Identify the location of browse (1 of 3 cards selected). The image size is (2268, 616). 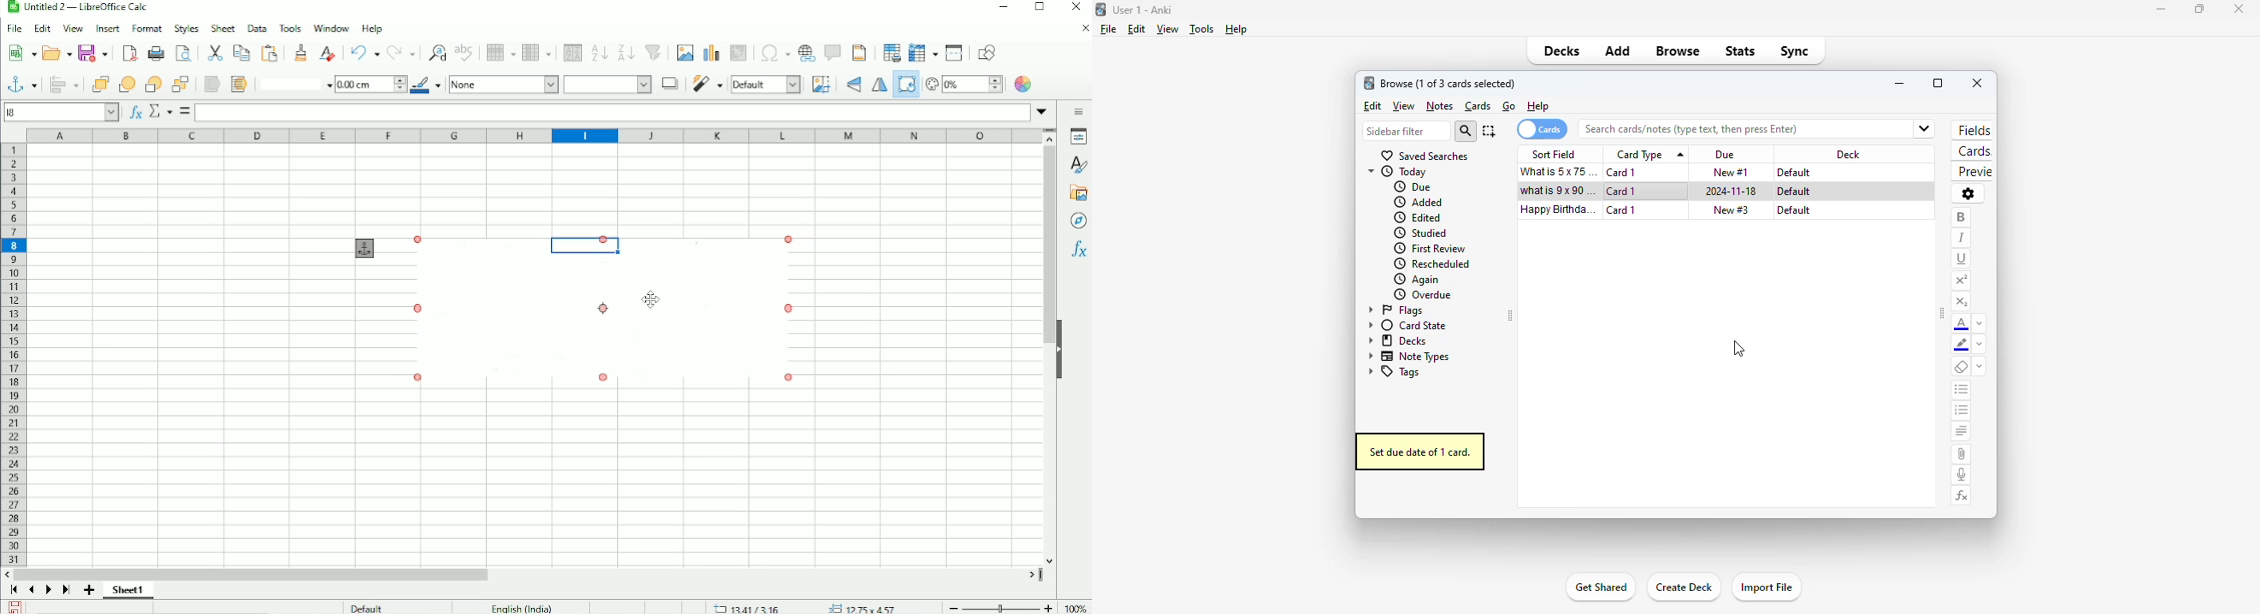
(1448, 83).